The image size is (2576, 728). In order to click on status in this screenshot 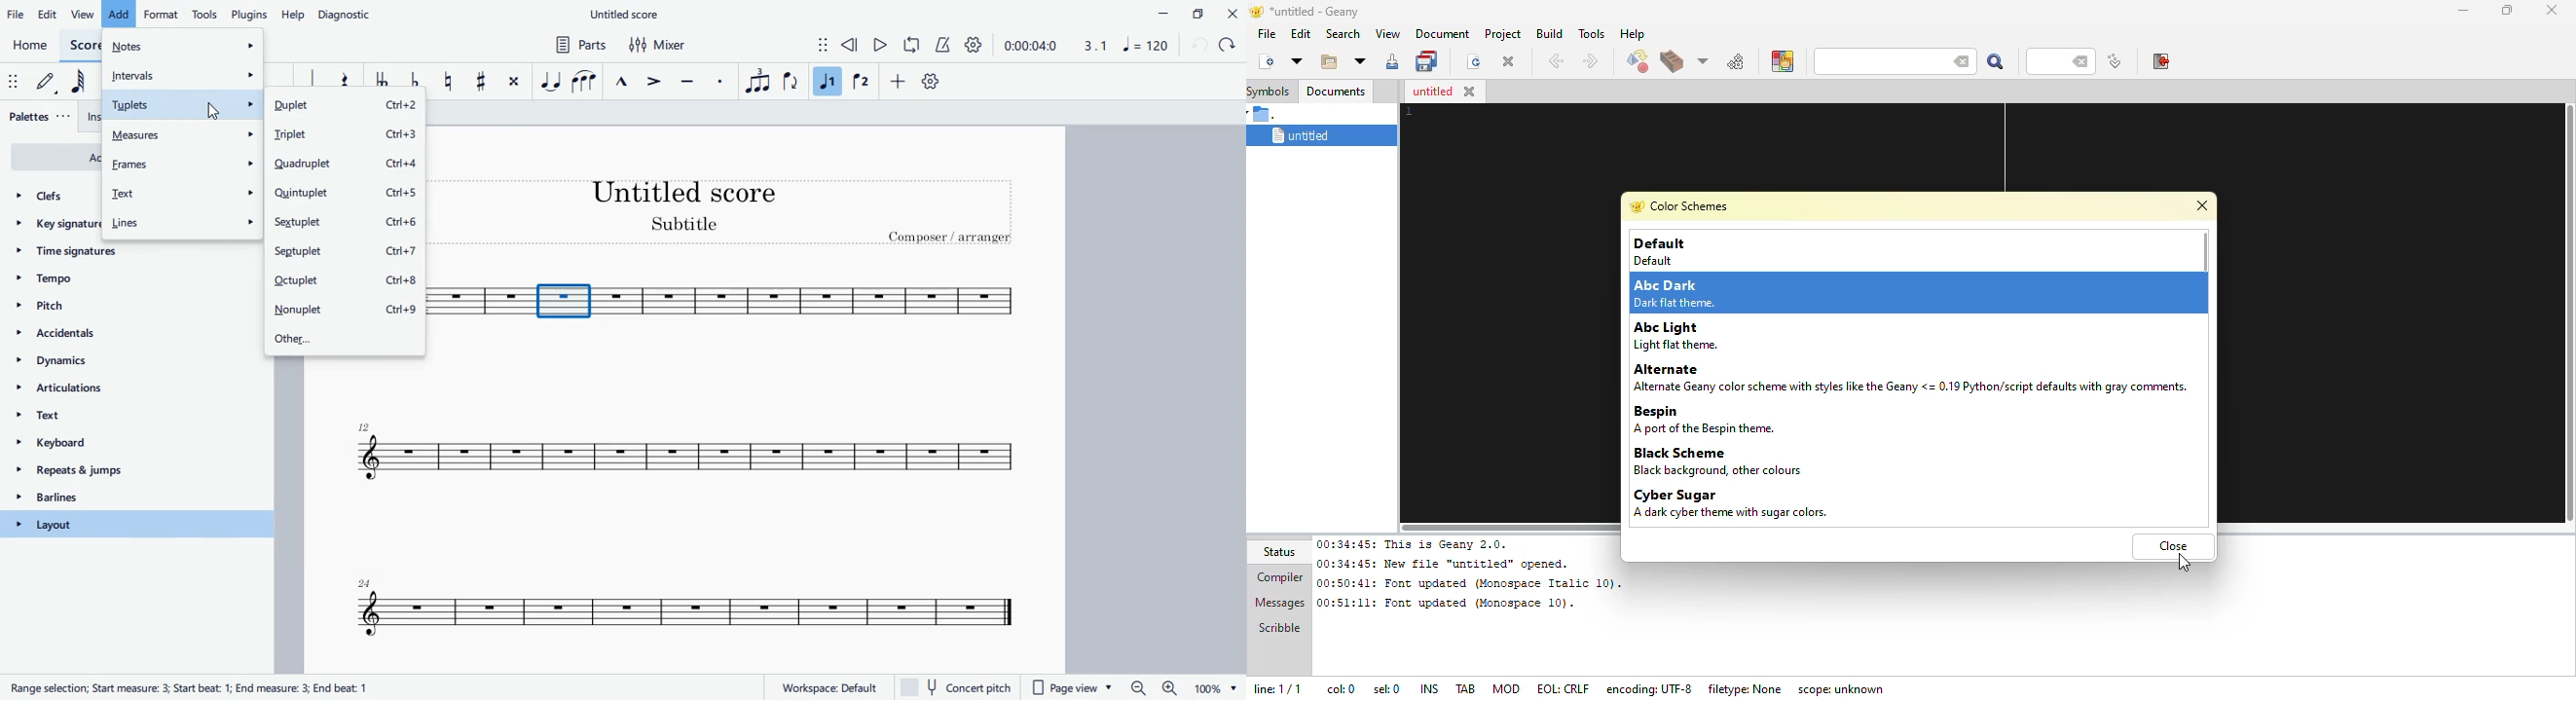, I will do `click(1283, 552)`.